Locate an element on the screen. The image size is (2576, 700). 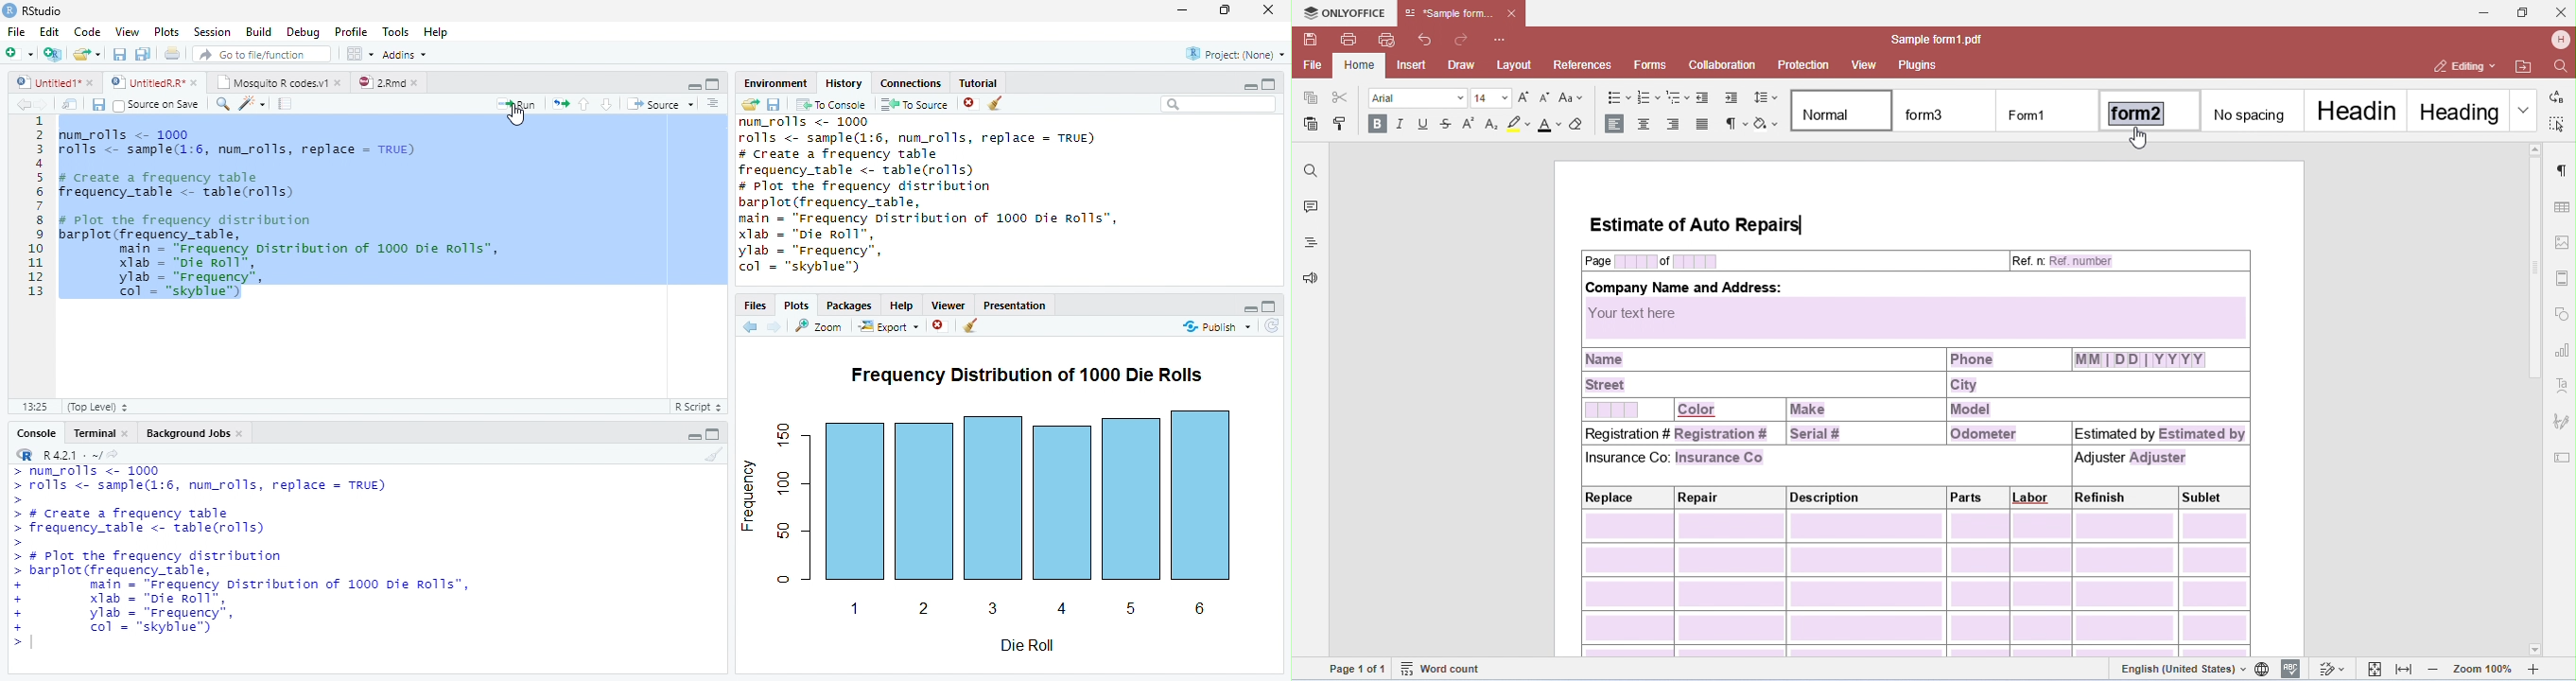
Publish is located at coordinates (1214, 327).